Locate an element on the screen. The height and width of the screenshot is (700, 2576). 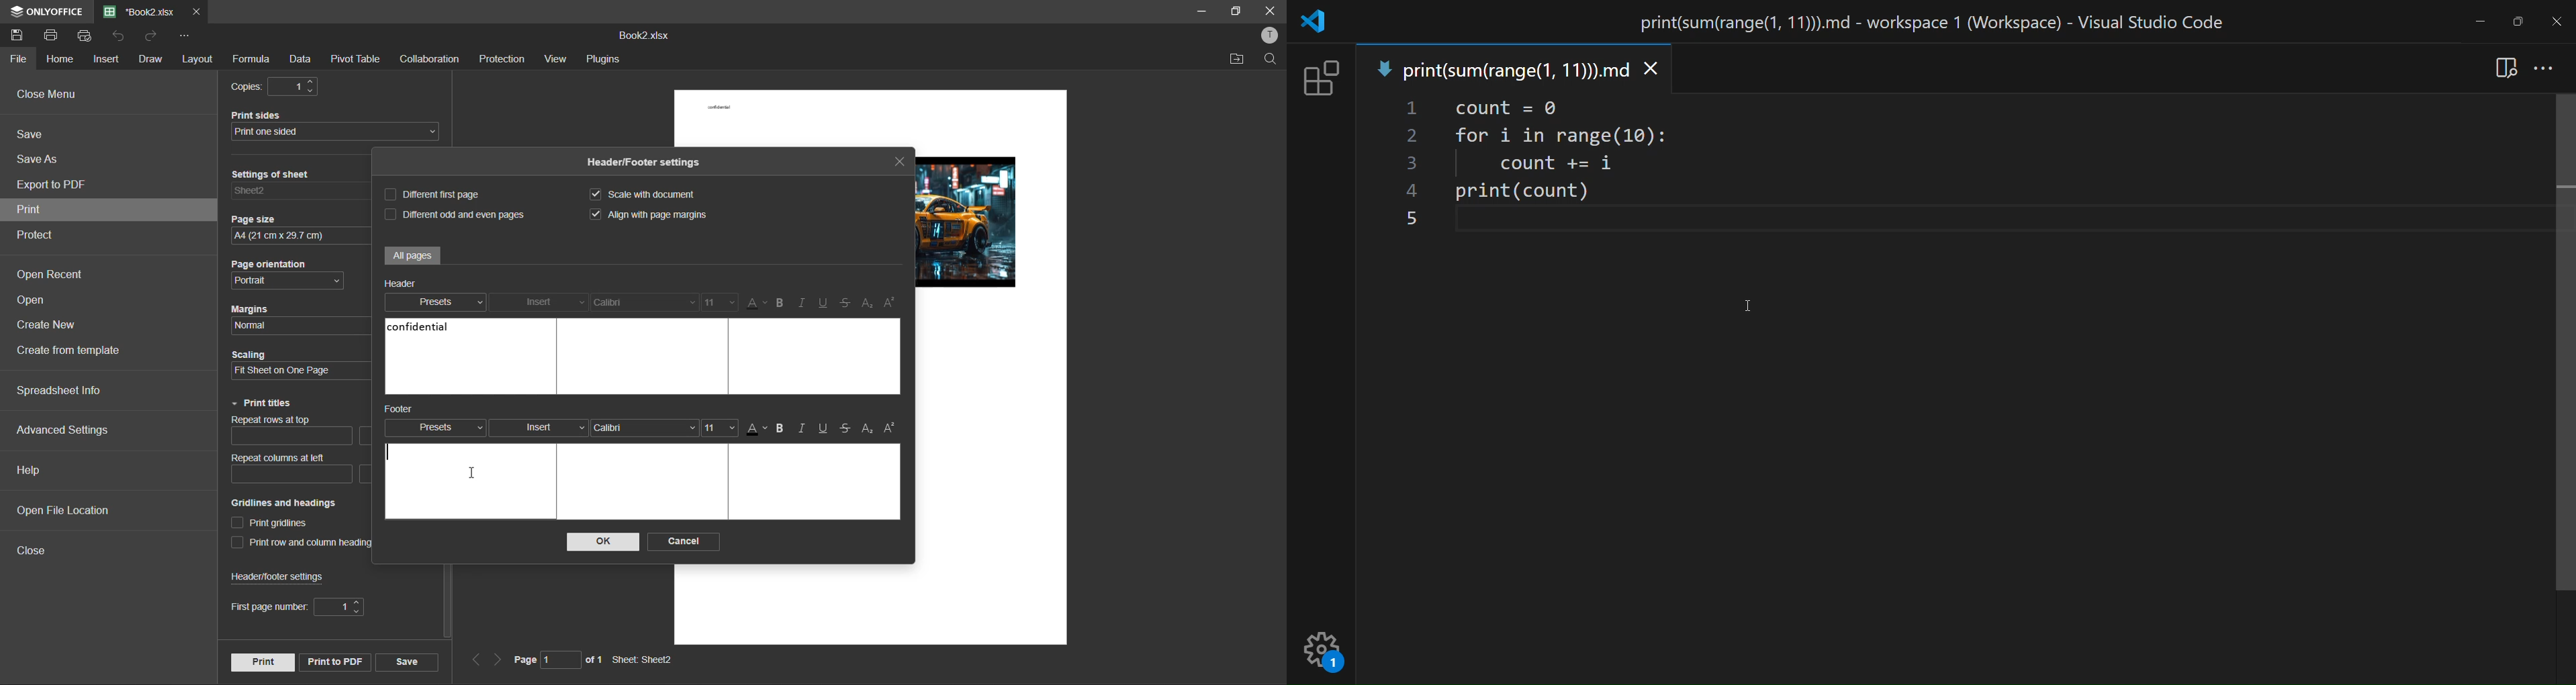
strikethrough is located at coordinates (846, 304).